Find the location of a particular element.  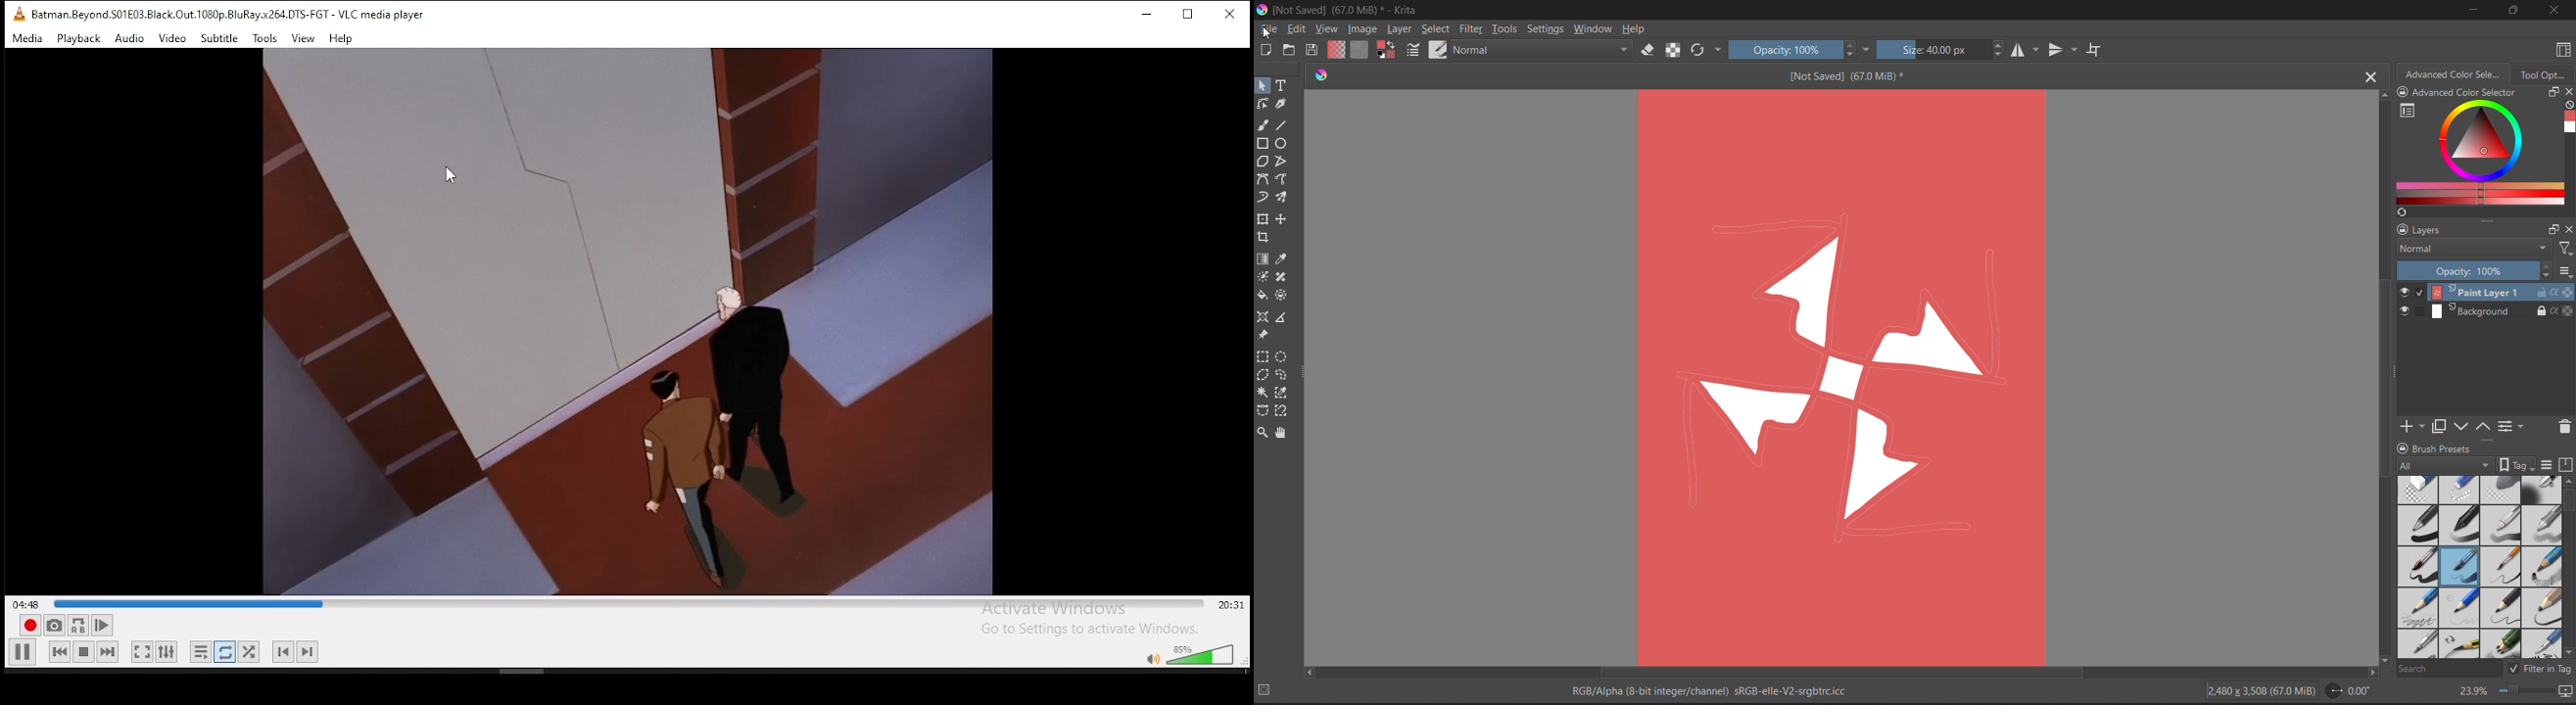

wrap around mode is located at coordinates (2095, 50).